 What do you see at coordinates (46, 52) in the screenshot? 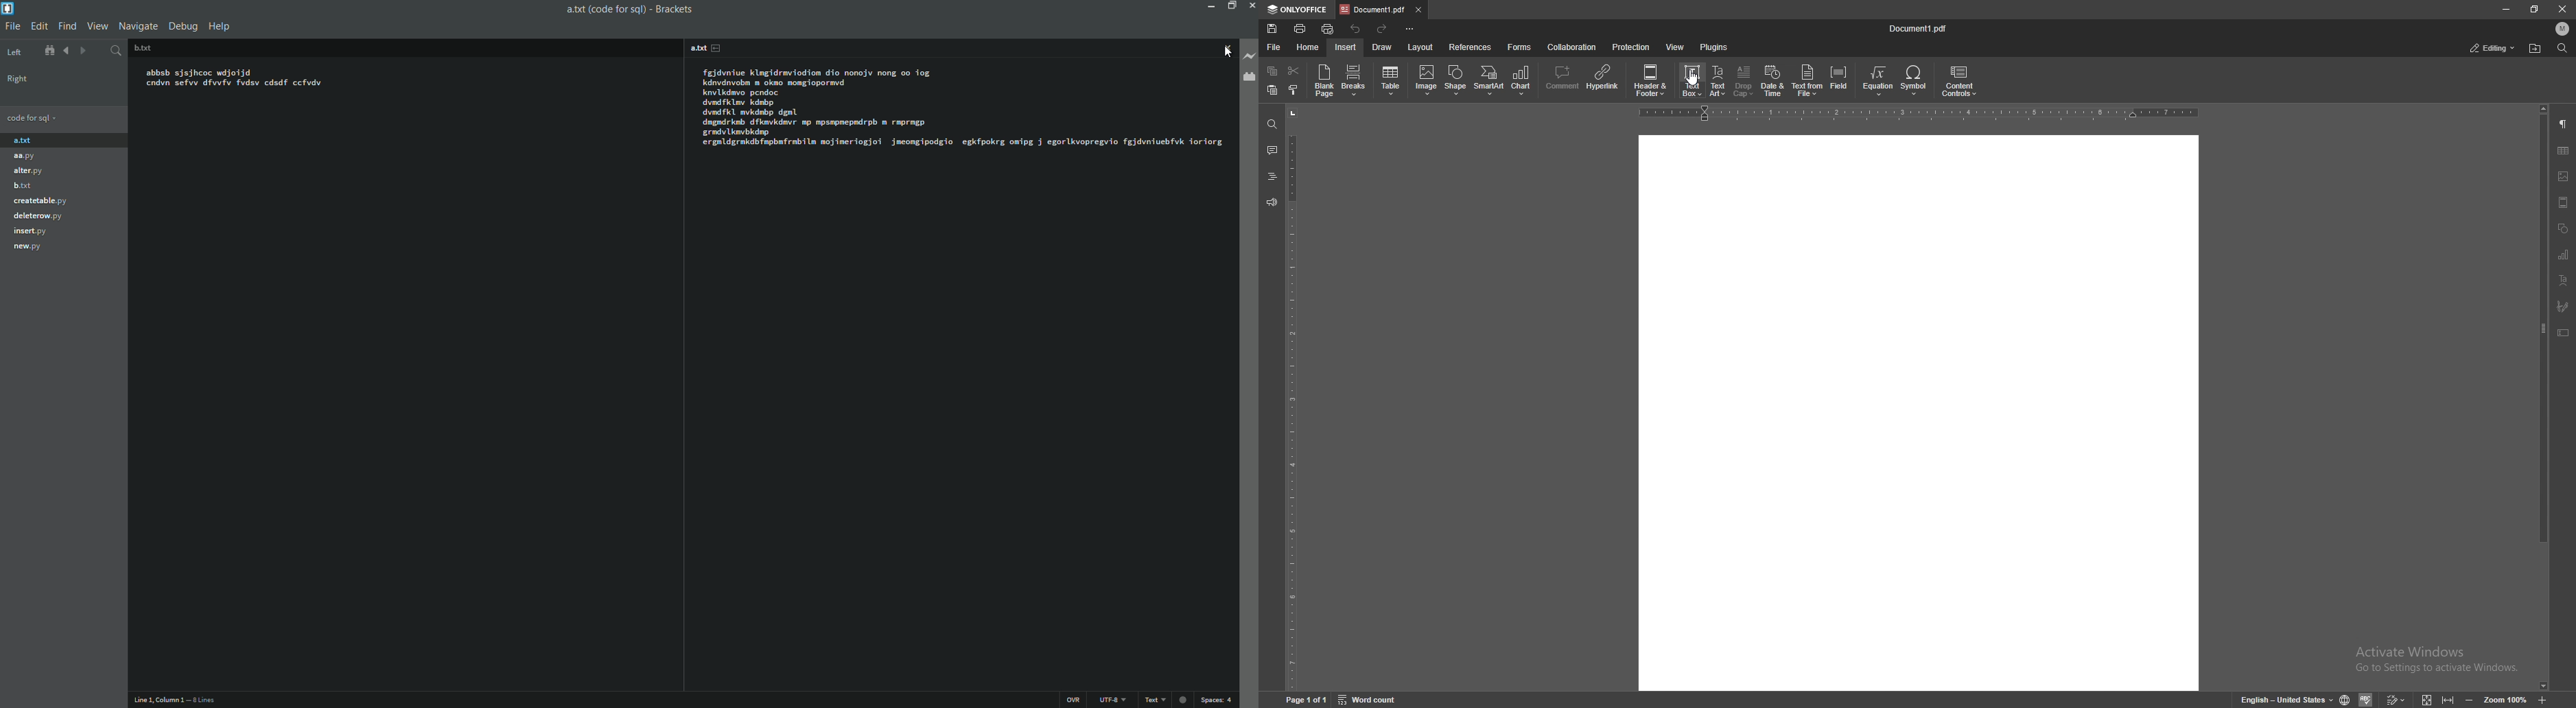
I see `show in file tree` at bounding box center [46, 52].